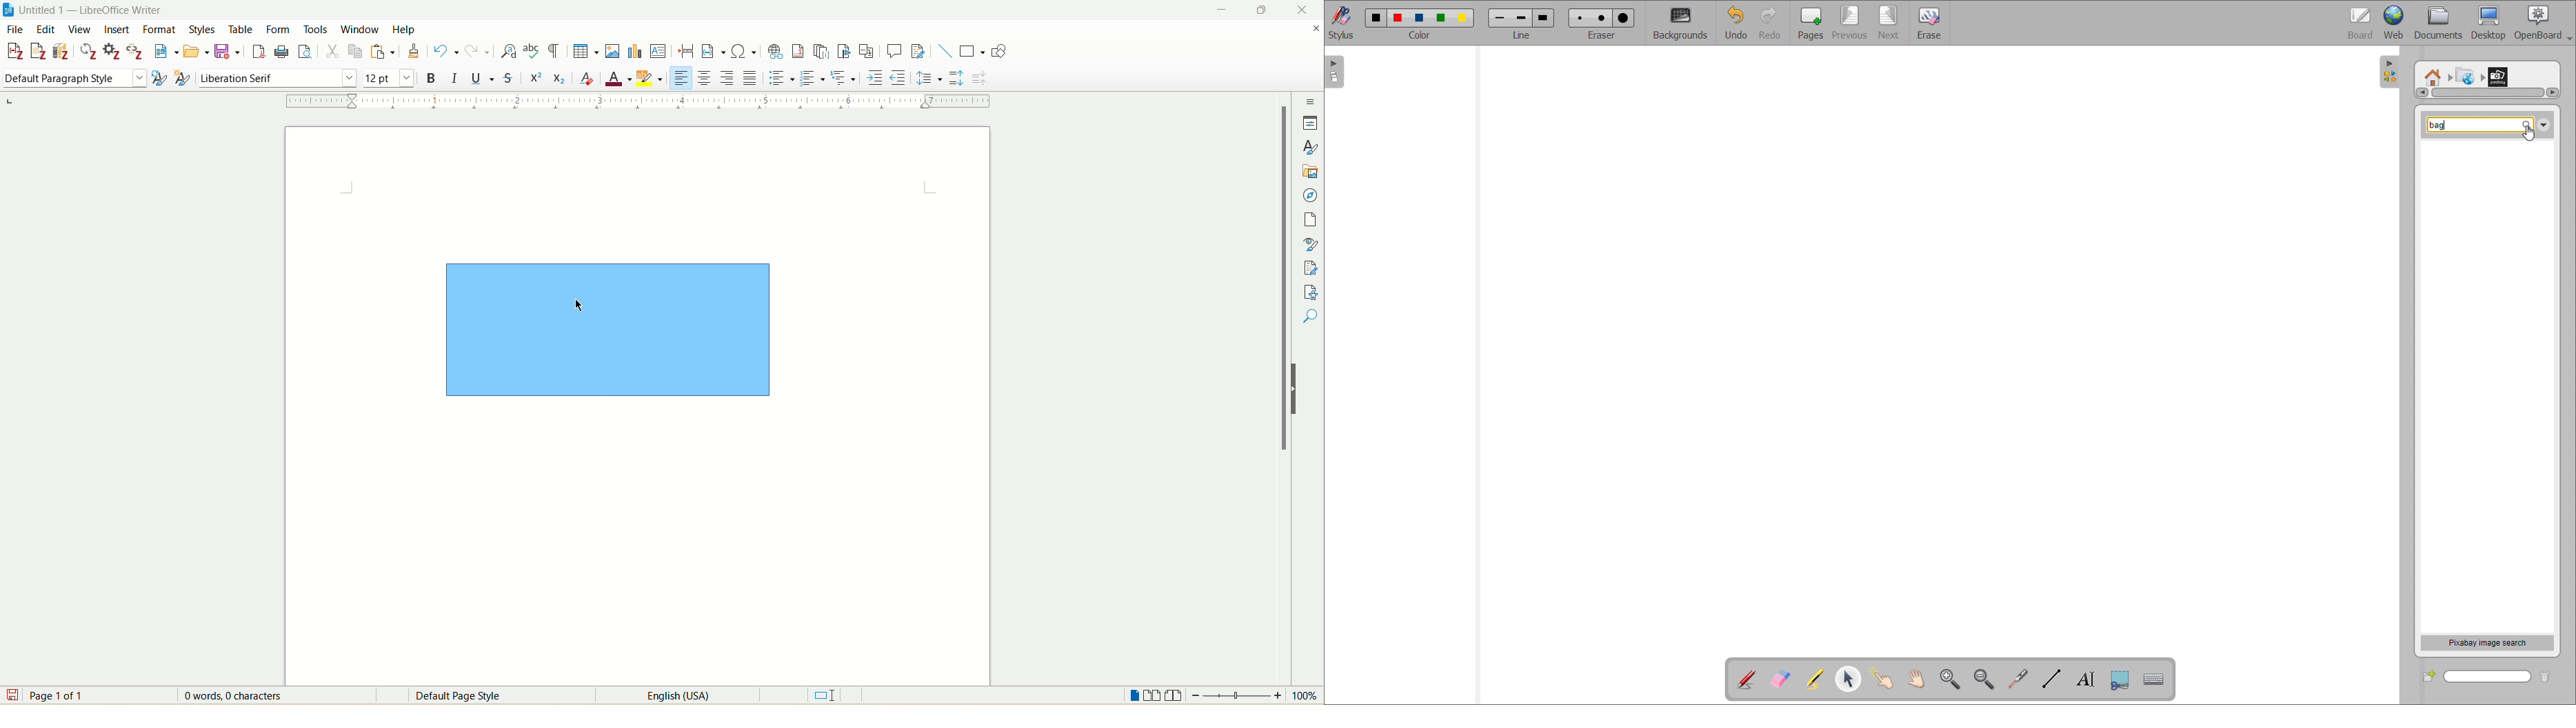 The image size is (2576, 728). I want to click on file, so click(17, 29).